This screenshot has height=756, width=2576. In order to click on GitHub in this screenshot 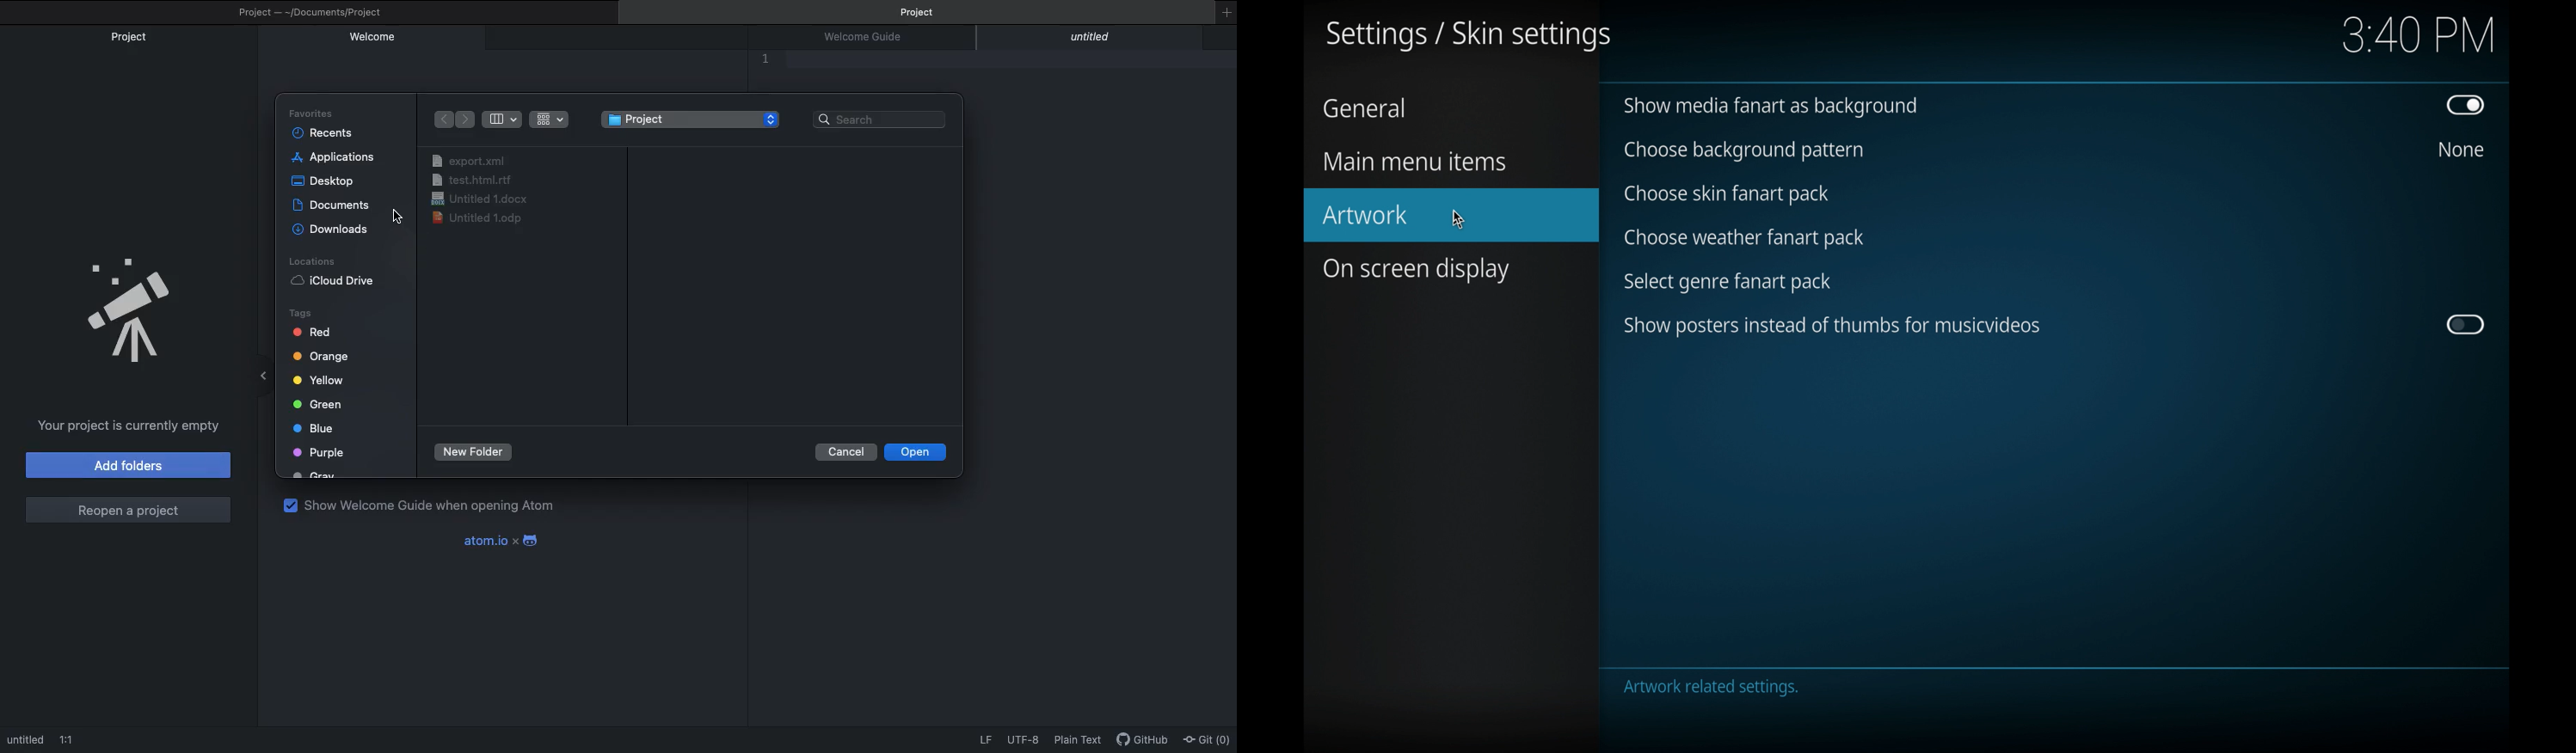, I will do `click(1143, 742)`.